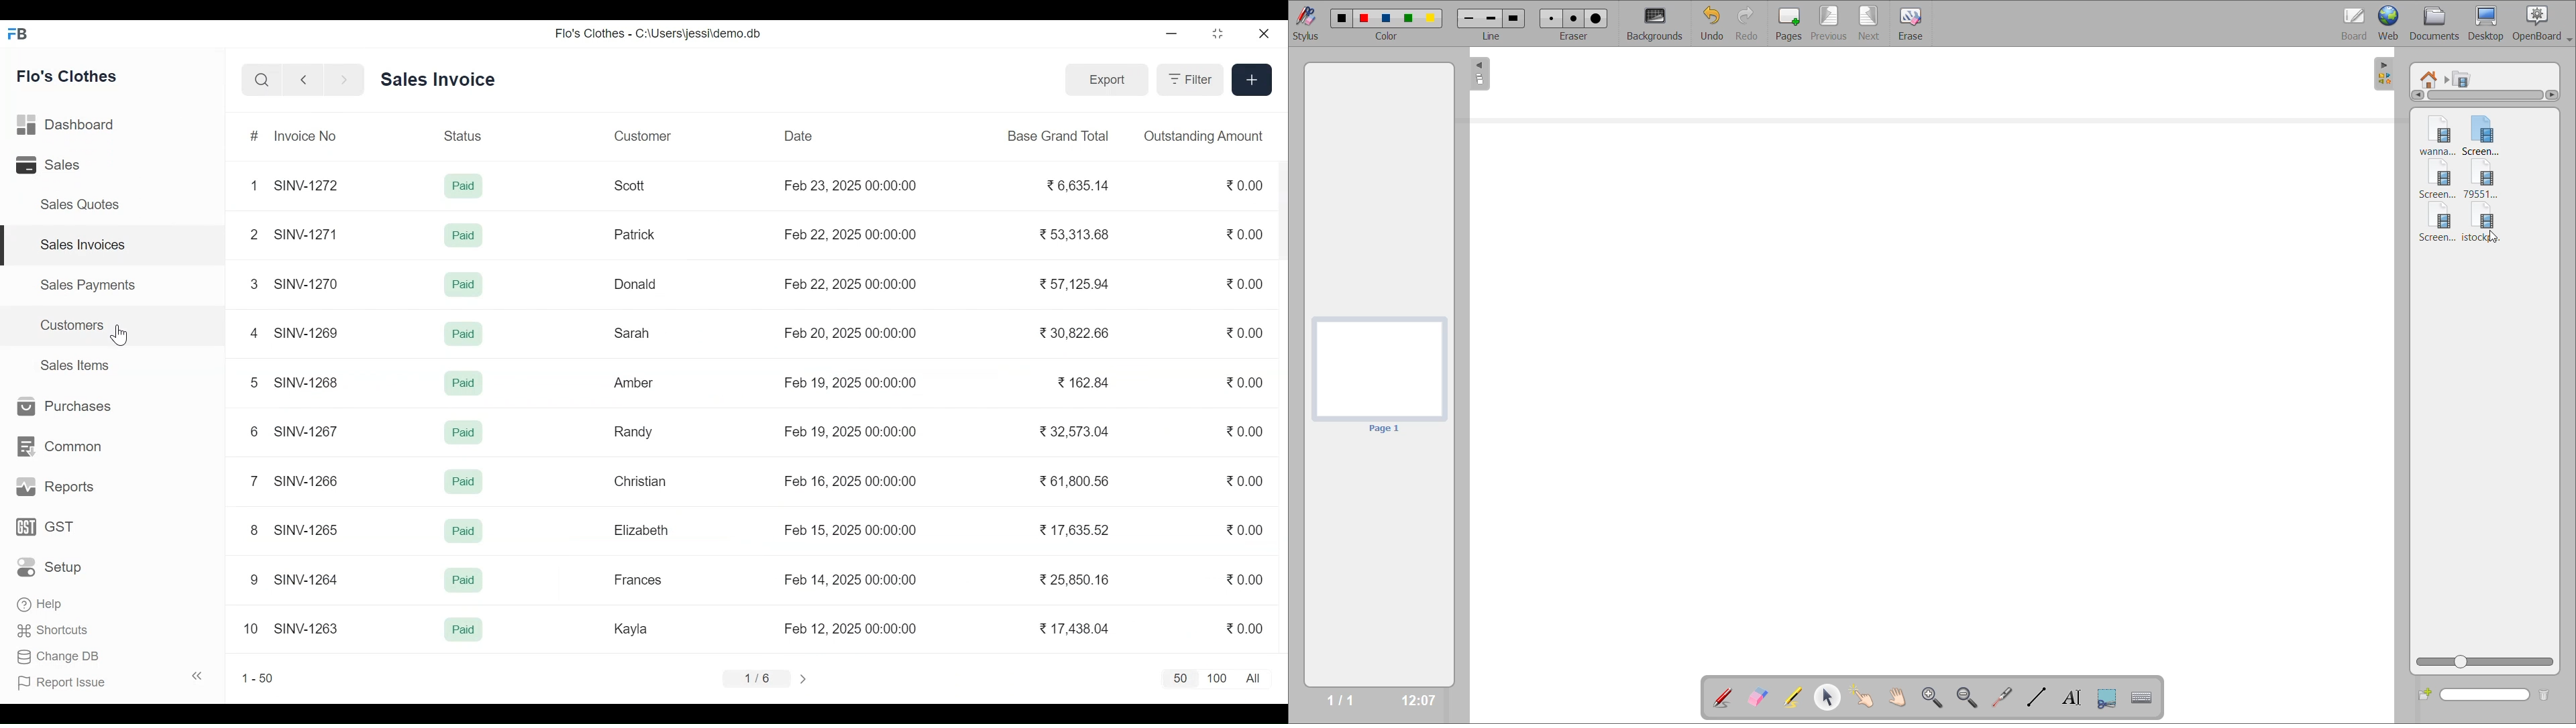 This screenshot has height=728, width=2576. I want to click on Patrick, so click(633, 234).